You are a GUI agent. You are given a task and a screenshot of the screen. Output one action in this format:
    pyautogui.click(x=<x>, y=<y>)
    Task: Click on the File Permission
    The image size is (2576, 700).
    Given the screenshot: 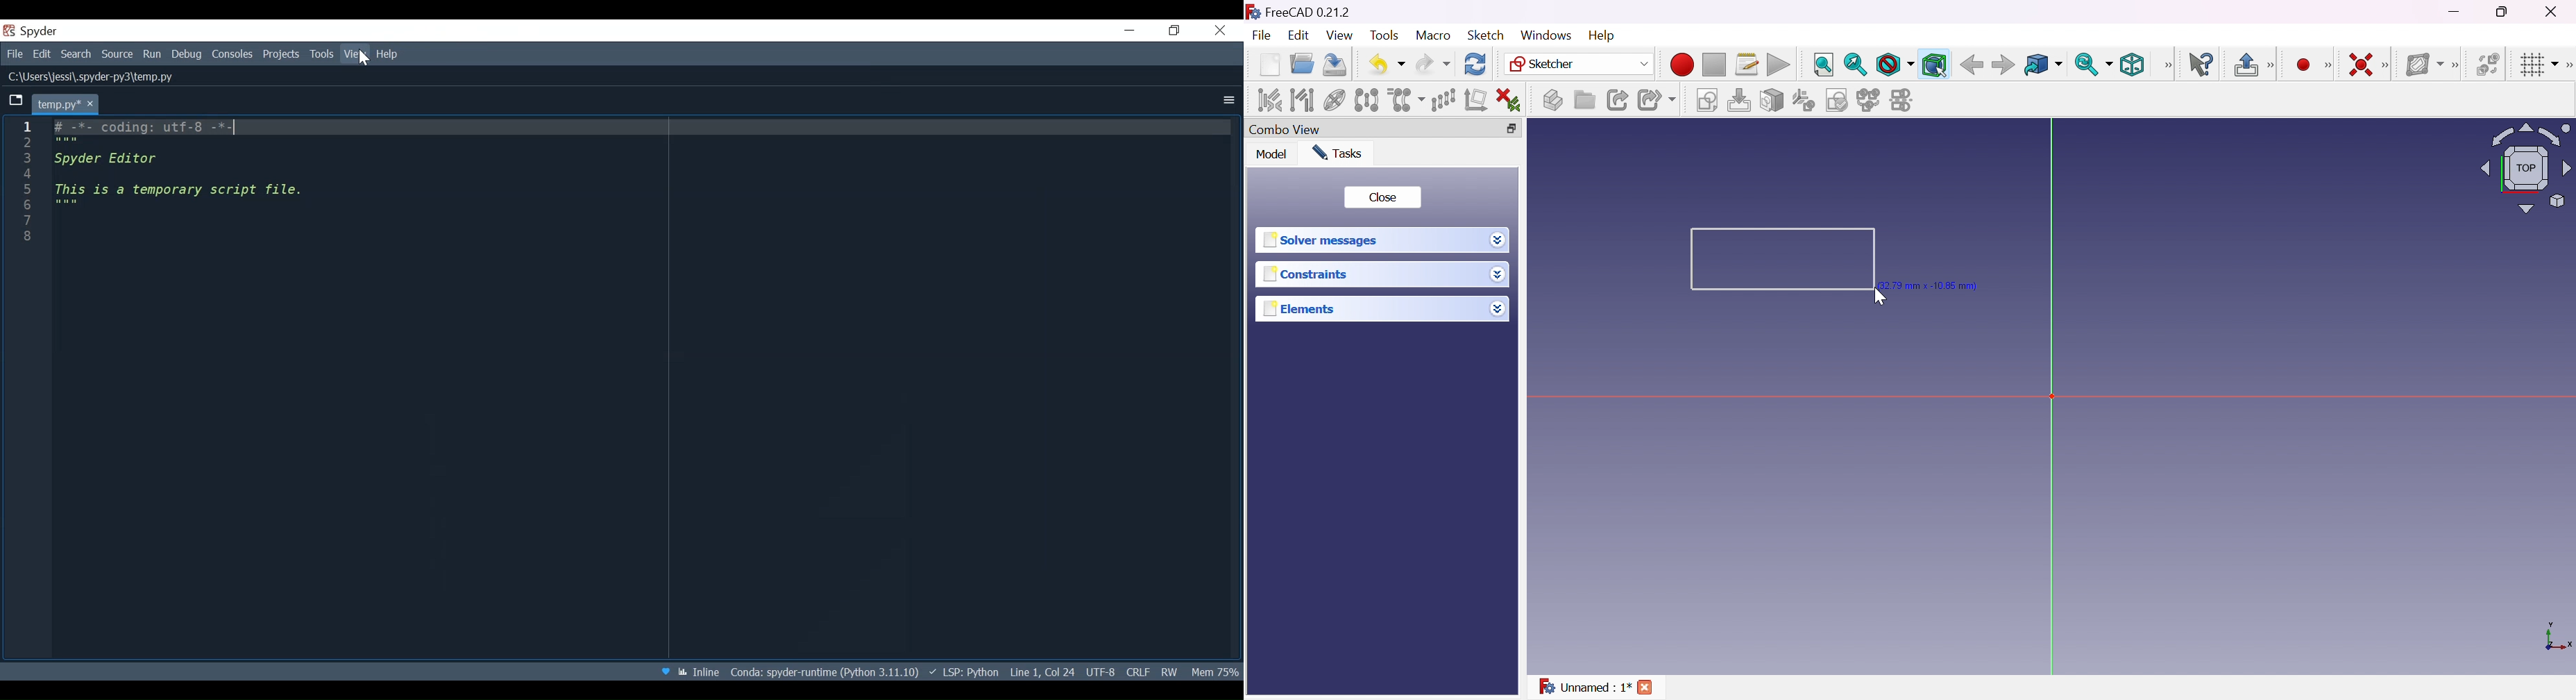 What is the action you would take?
    pyautogui.click(x=1168, y=672)
    